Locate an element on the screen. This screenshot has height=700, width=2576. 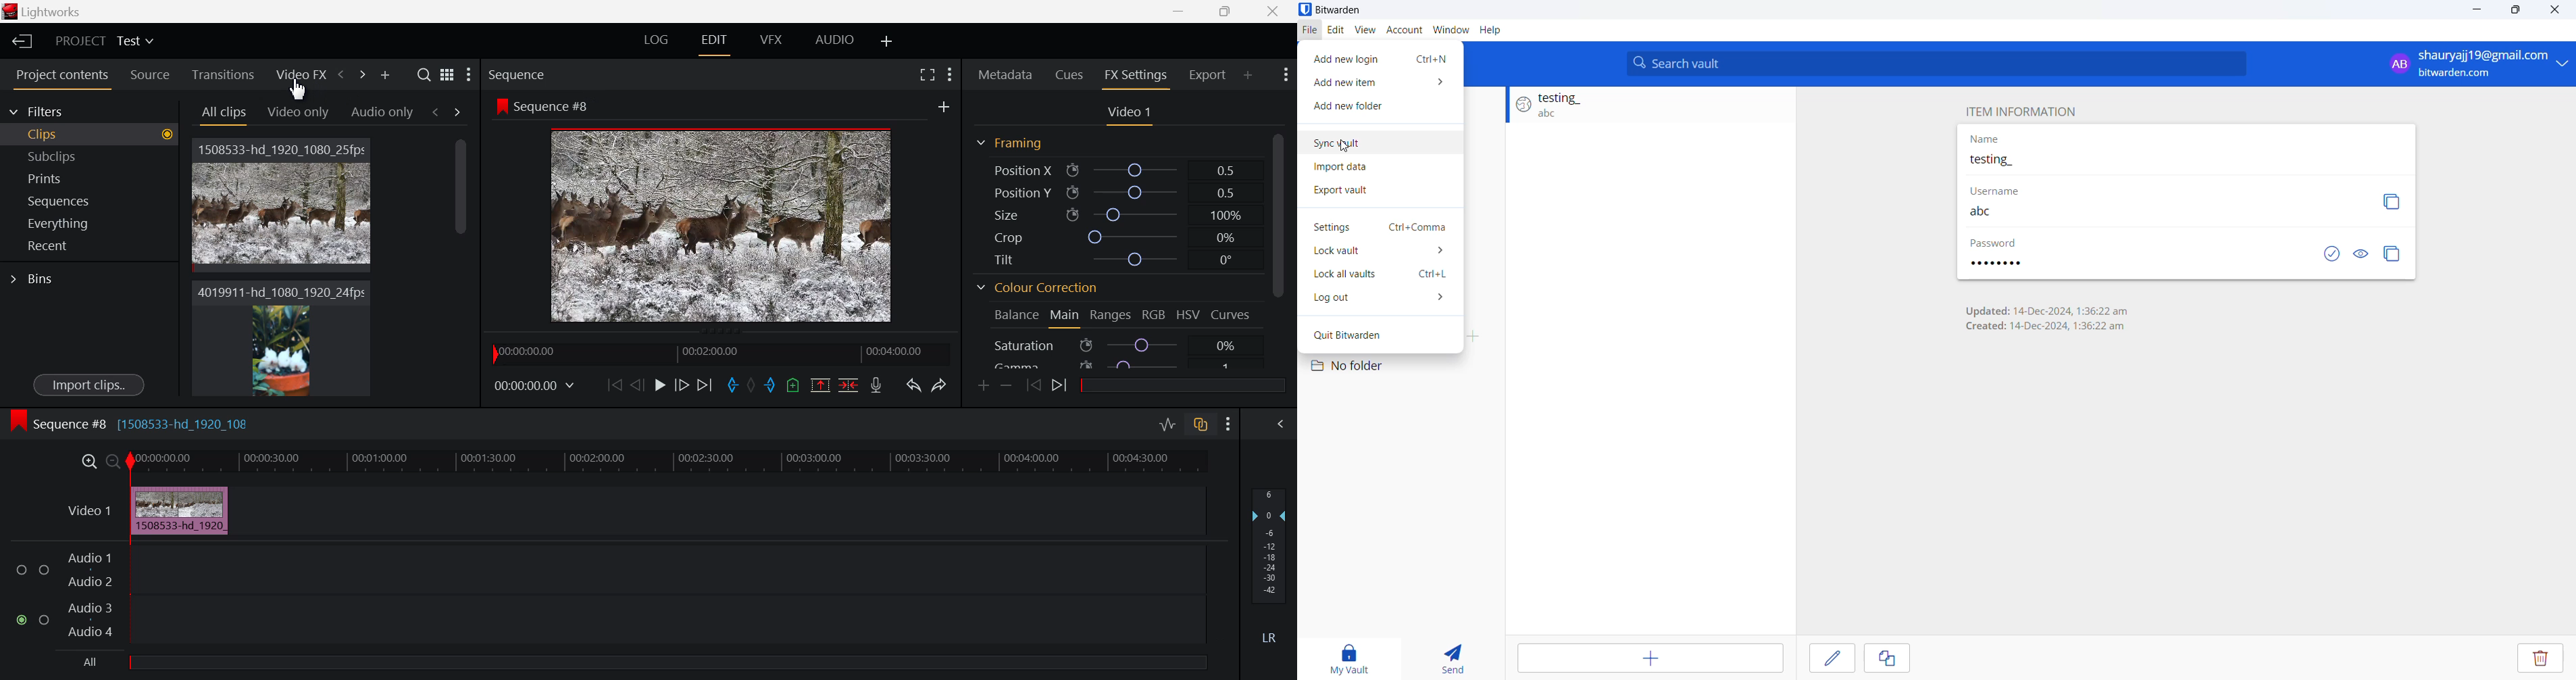
Add new item is located at coordinates (1380, 84).